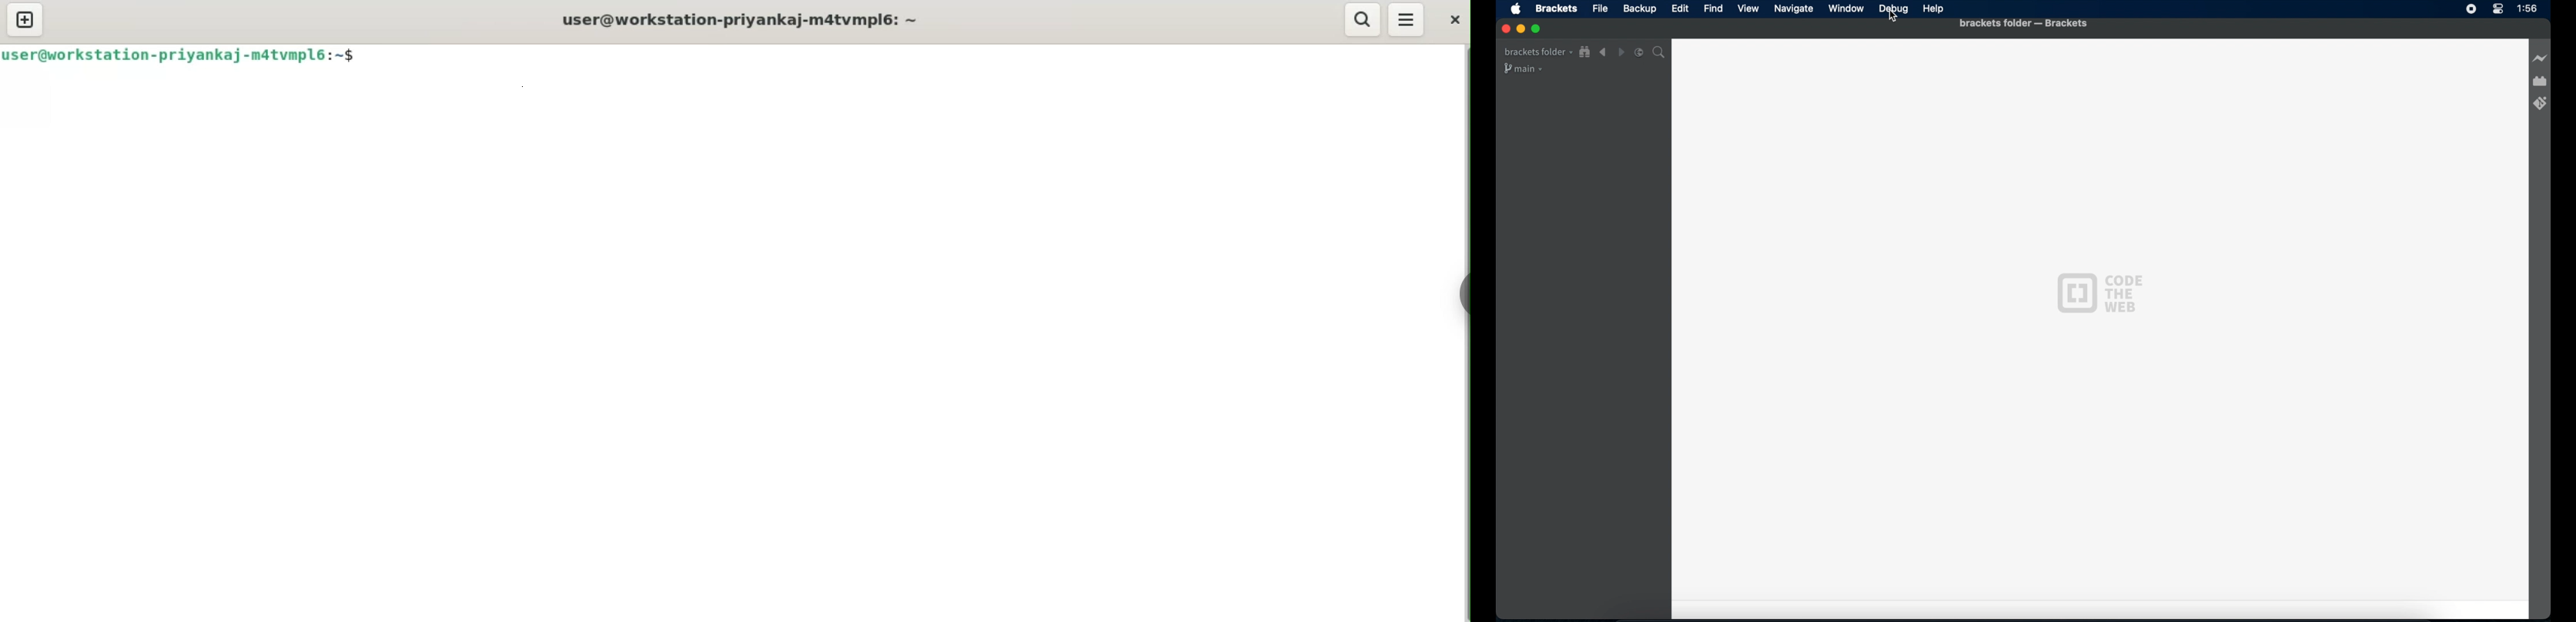 The width and height of the screenshot is (2576, 644). I want to click on live preview, so click(2539, 58).